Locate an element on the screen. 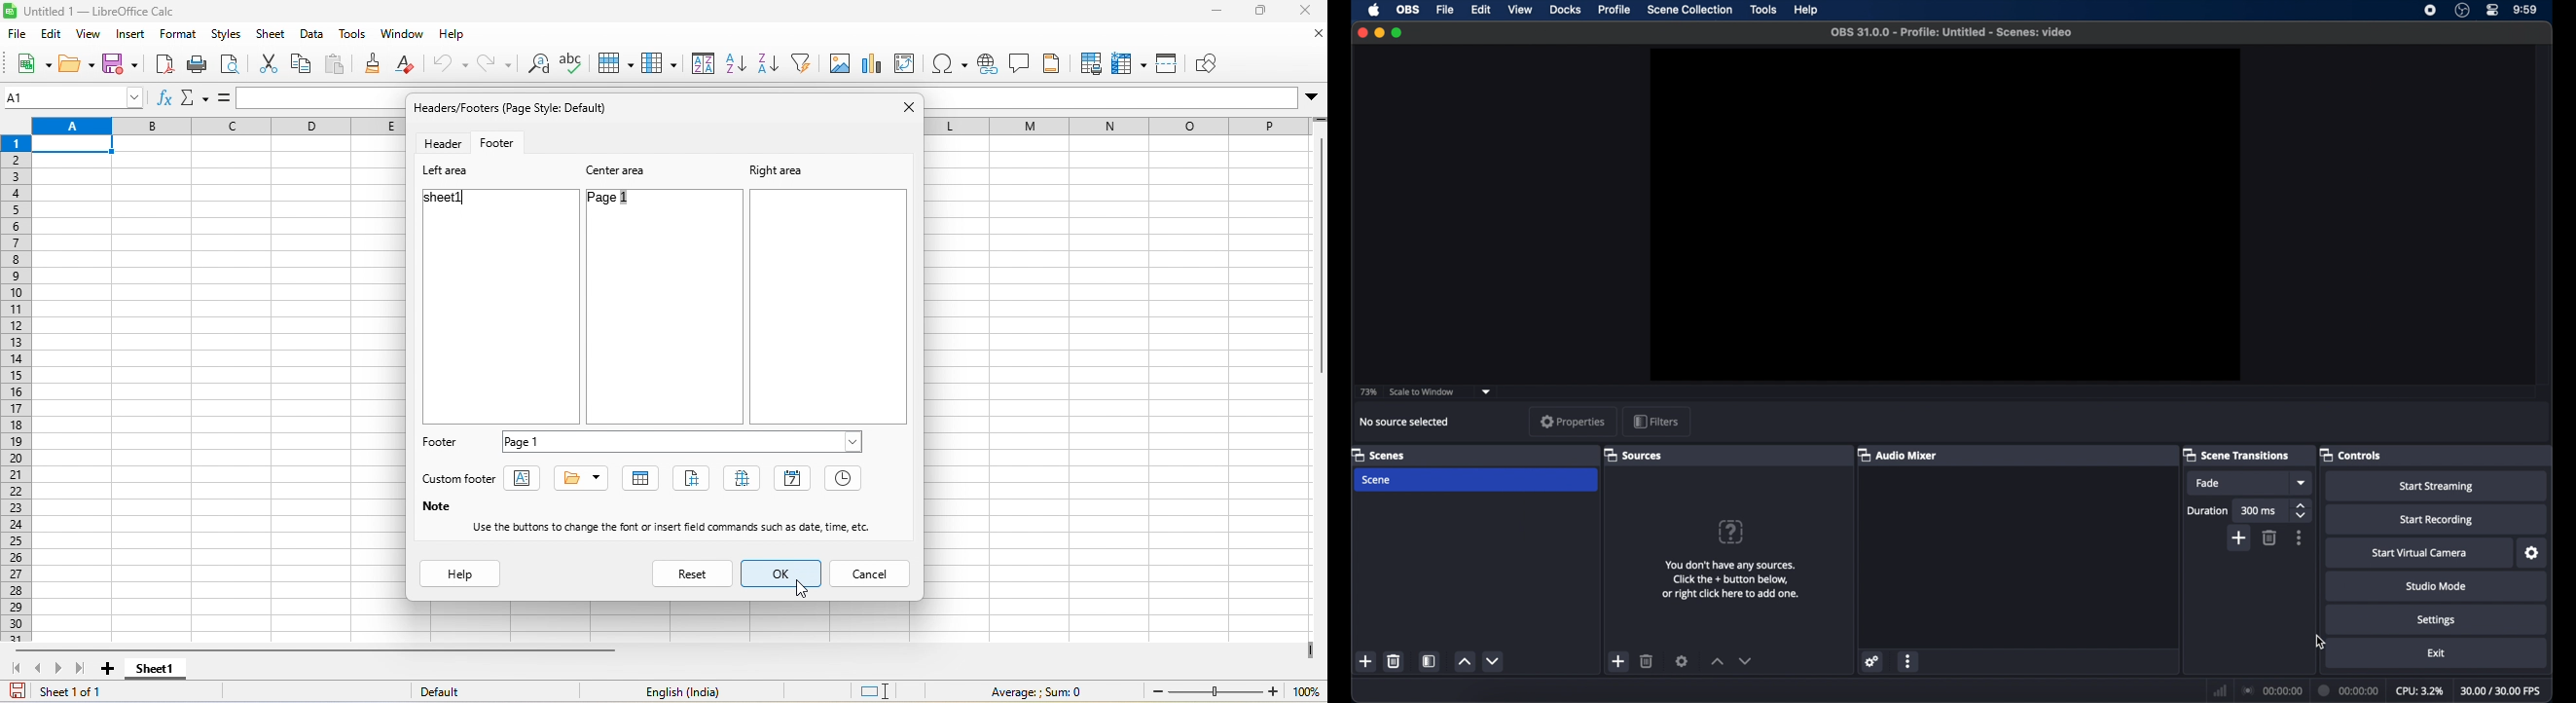 The height and width of the screenshot is (728, 2576). insert is located at coordinates (131, 37).